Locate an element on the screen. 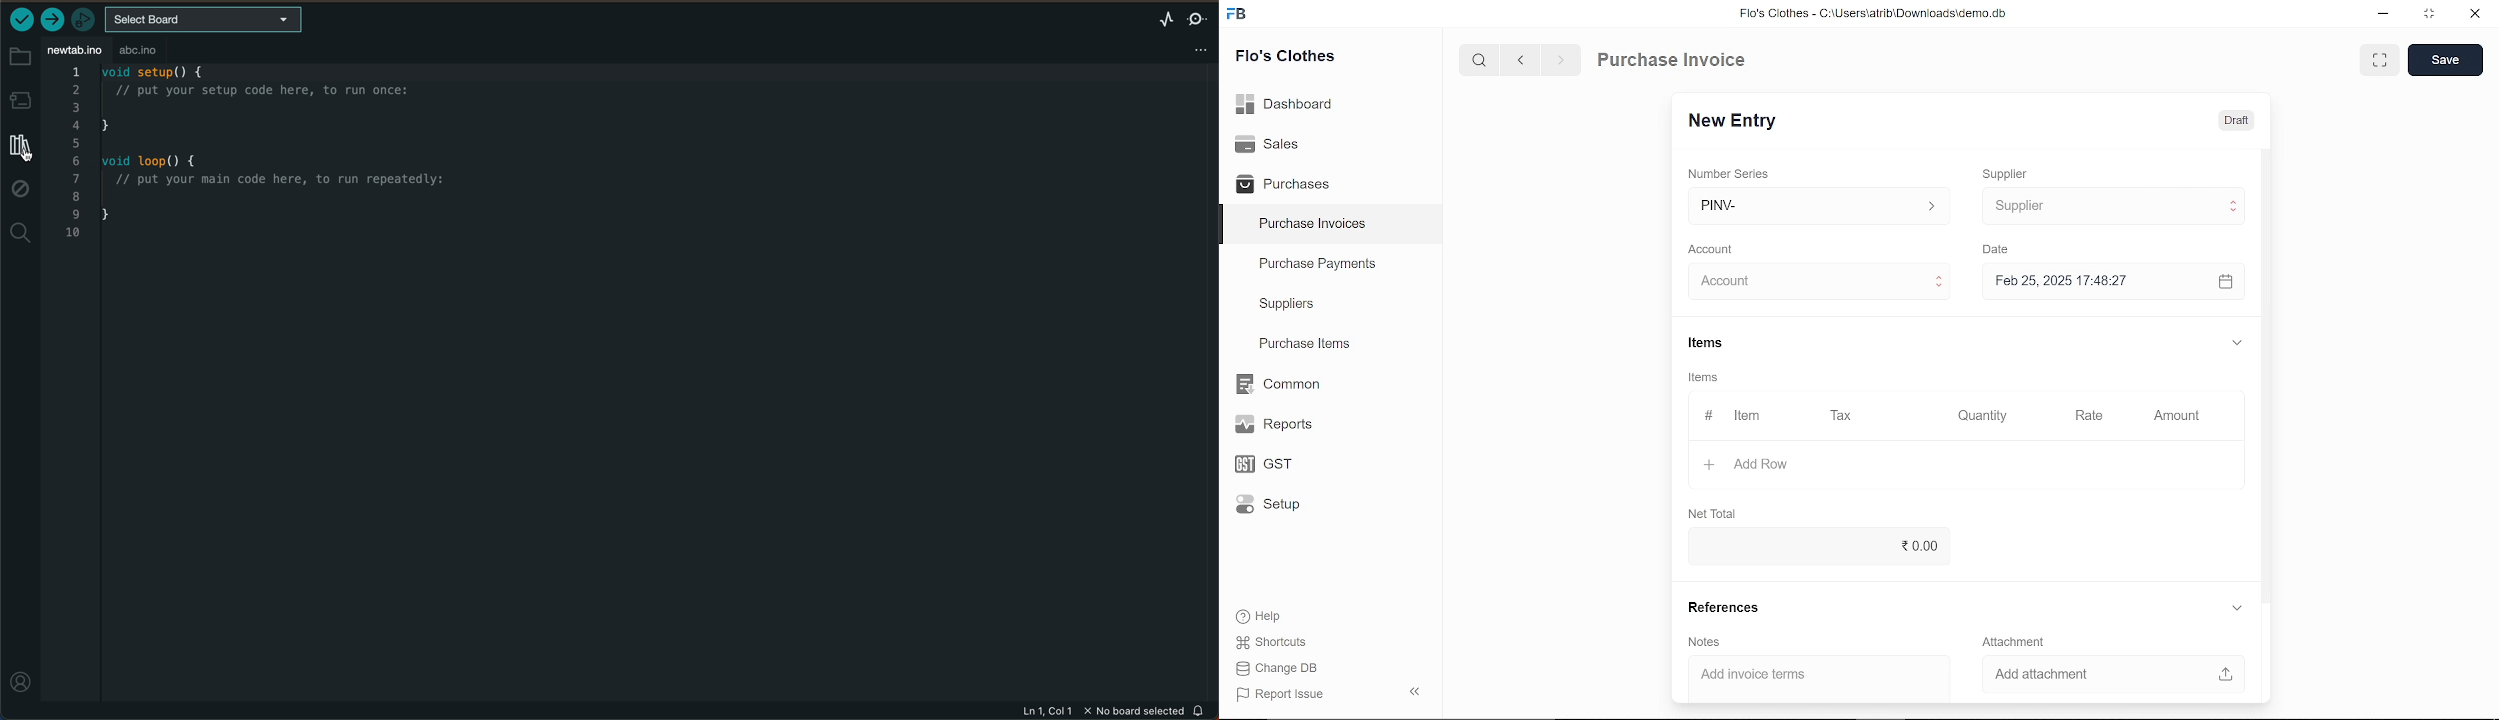 Image resolution: width=2520 pixels, height=728 pixels. expand is located at coordinates (2236, 607).